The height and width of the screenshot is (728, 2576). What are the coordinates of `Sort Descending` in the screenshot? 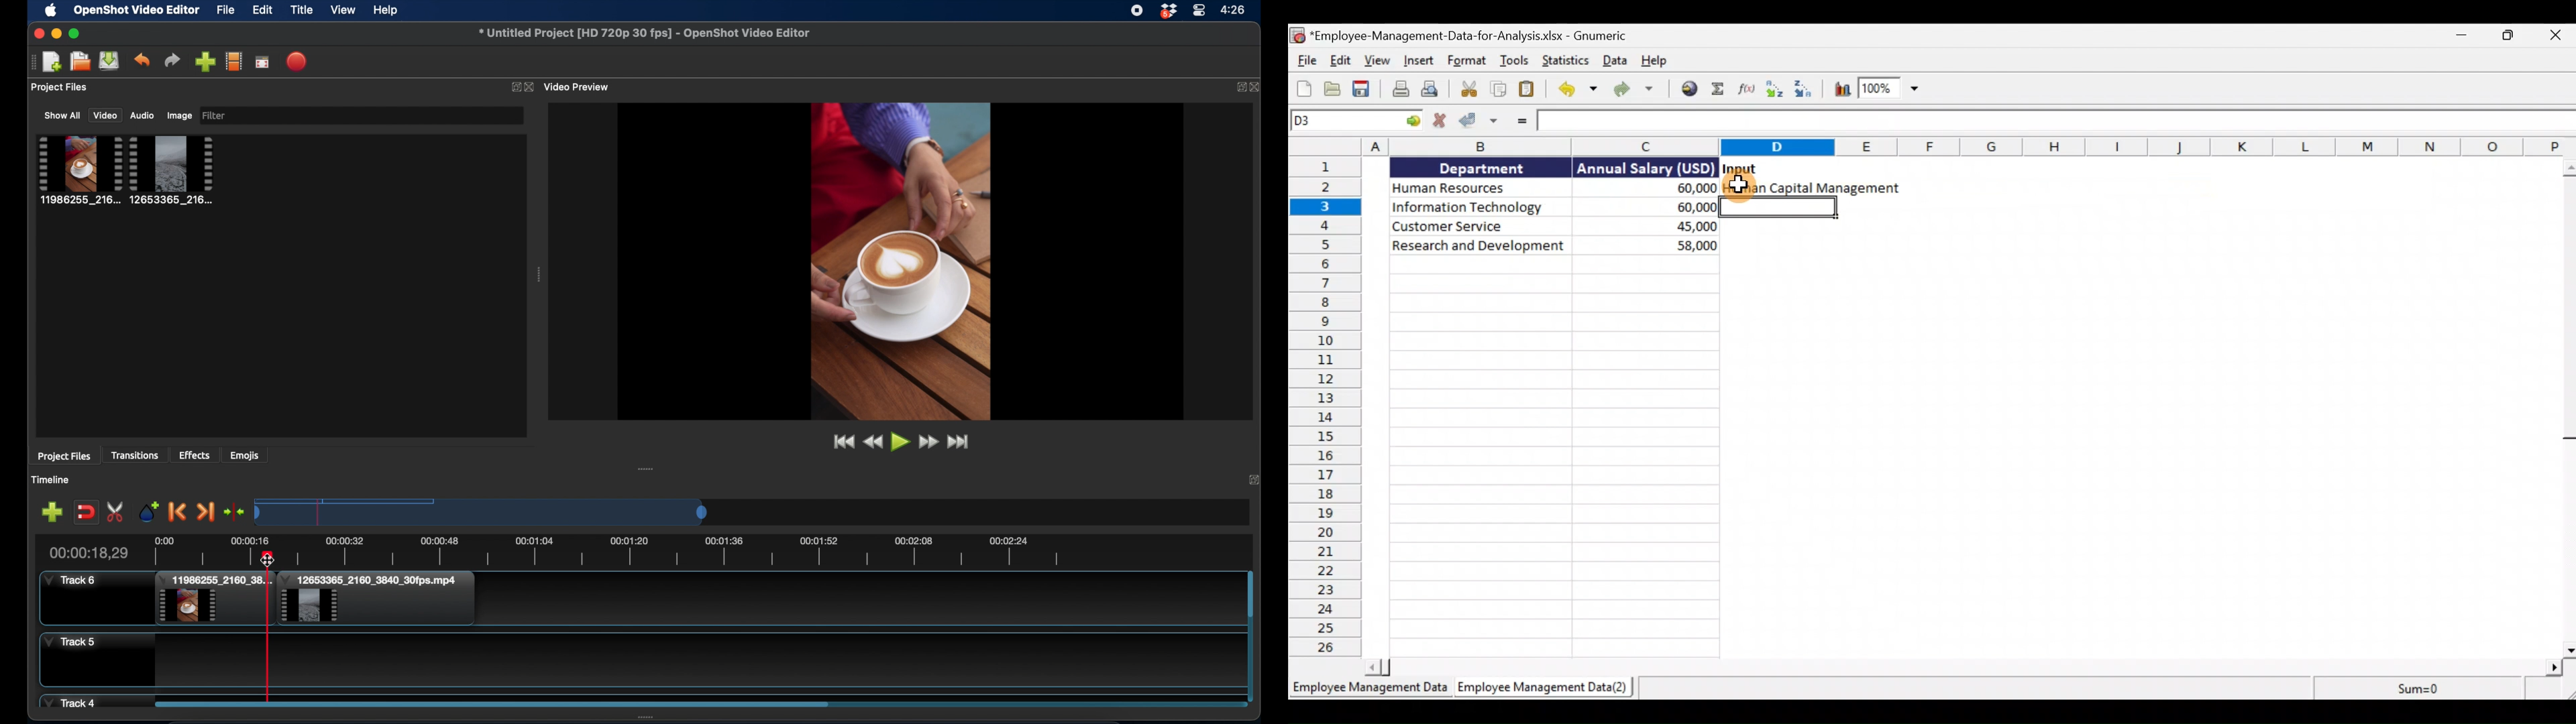 It's located at (1806, 89).